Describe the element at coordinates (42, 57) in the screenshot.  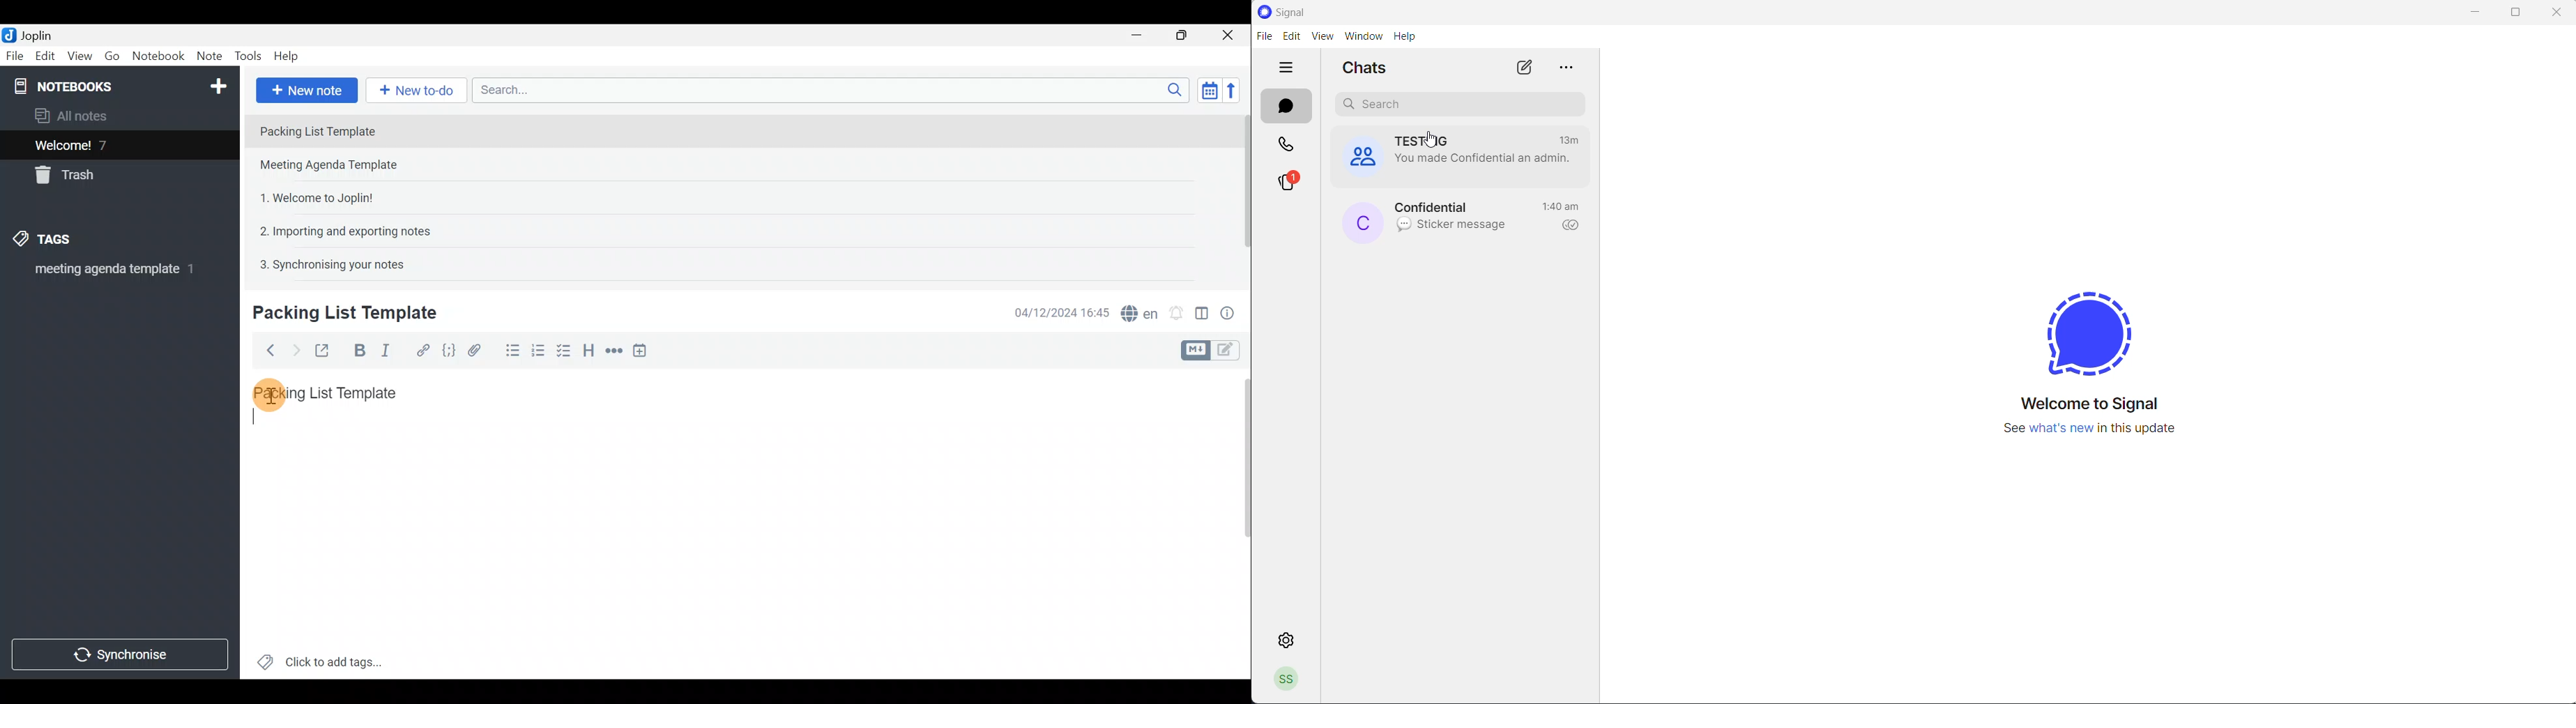
I see `Edit` at that location.